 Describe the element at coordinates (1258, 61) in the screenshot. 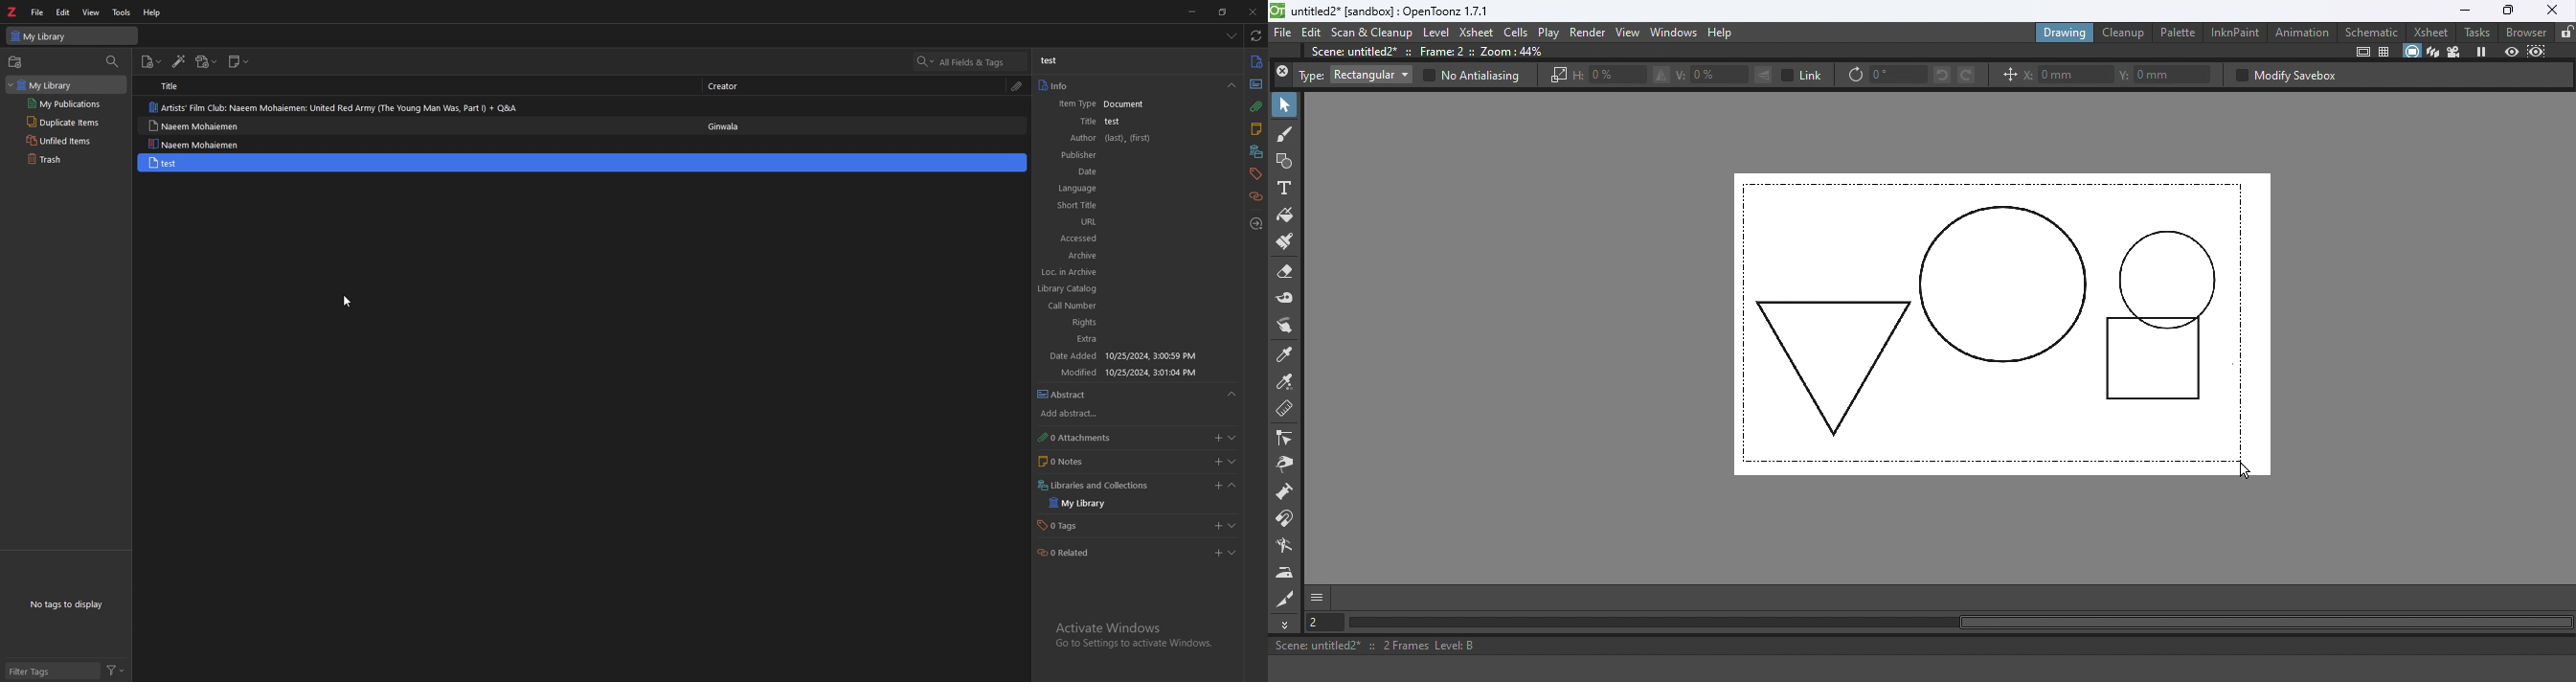

I see `info` at that location.